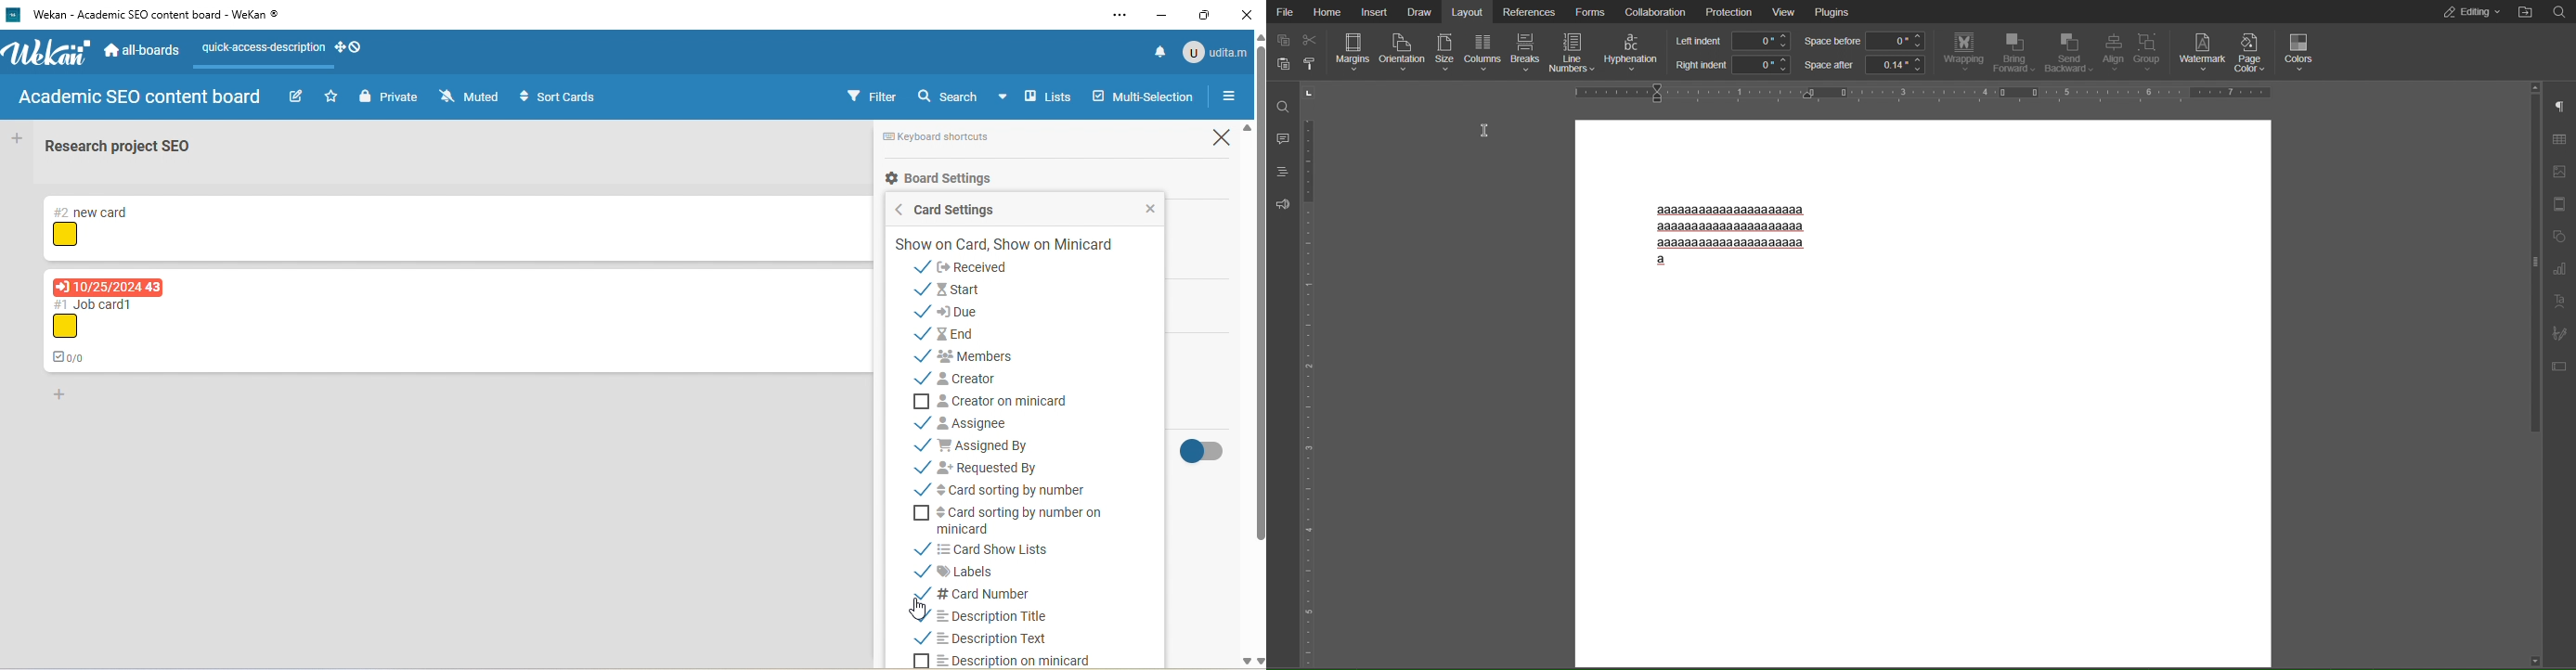  Describe the element at coordinates (1962, 53) in the screenshot. I see `Wrapping` at that location.